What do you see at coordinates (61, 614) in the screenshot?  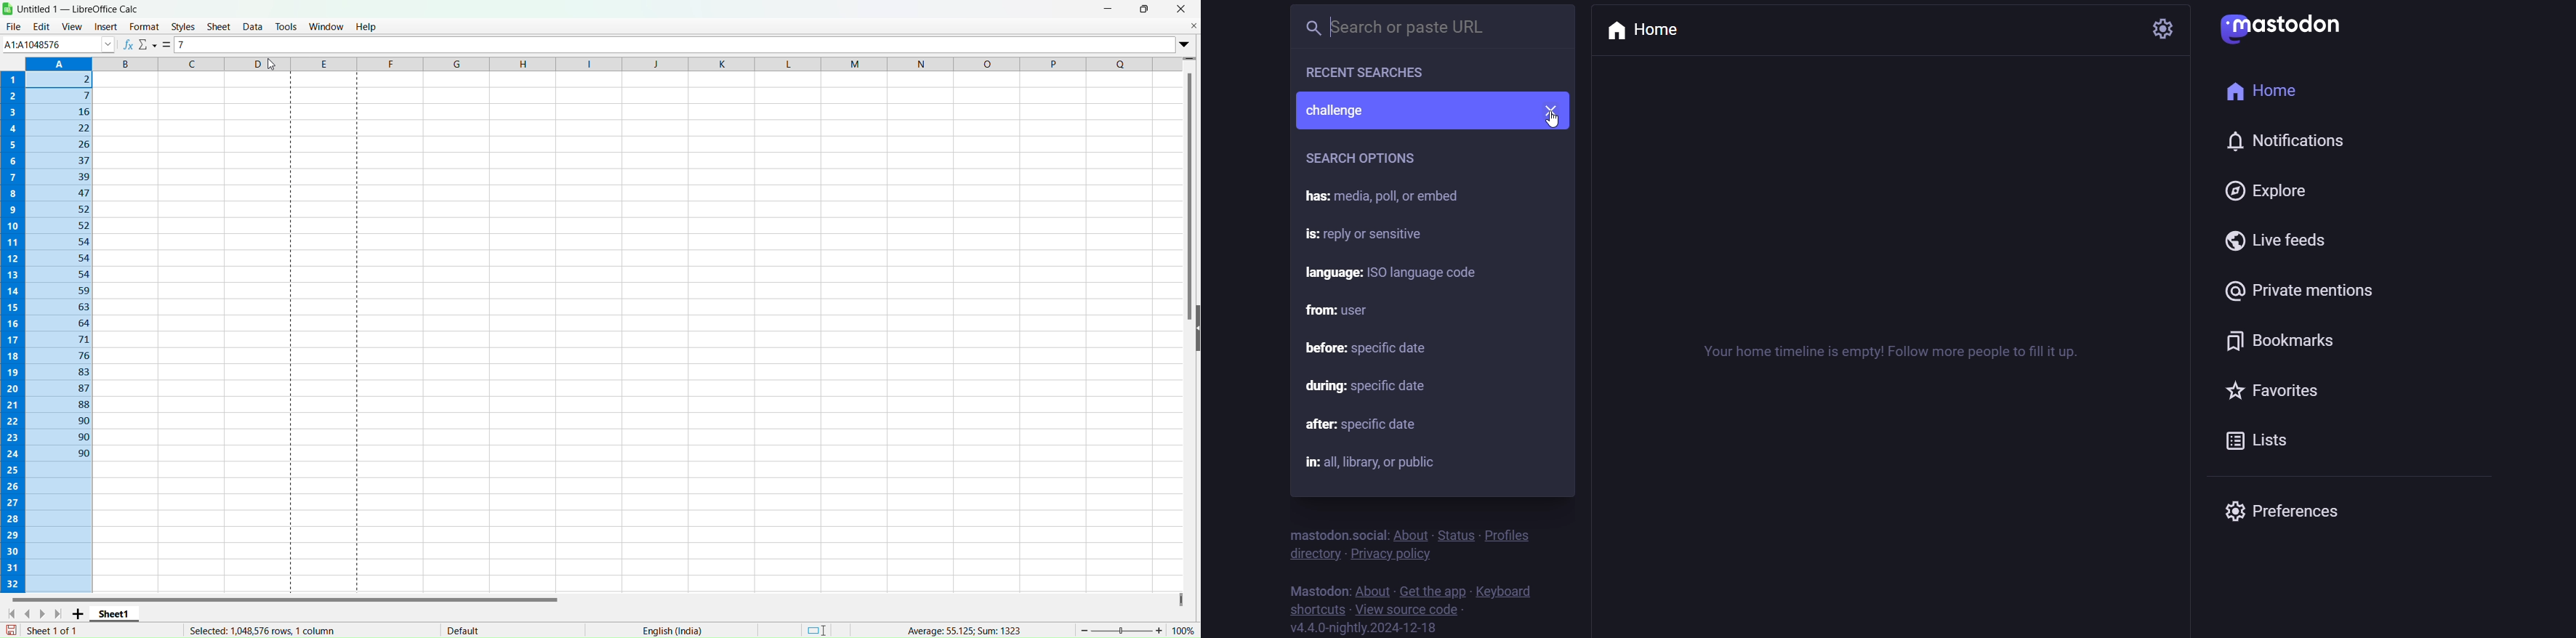 I see `Last` at bounding box center [61, 614].